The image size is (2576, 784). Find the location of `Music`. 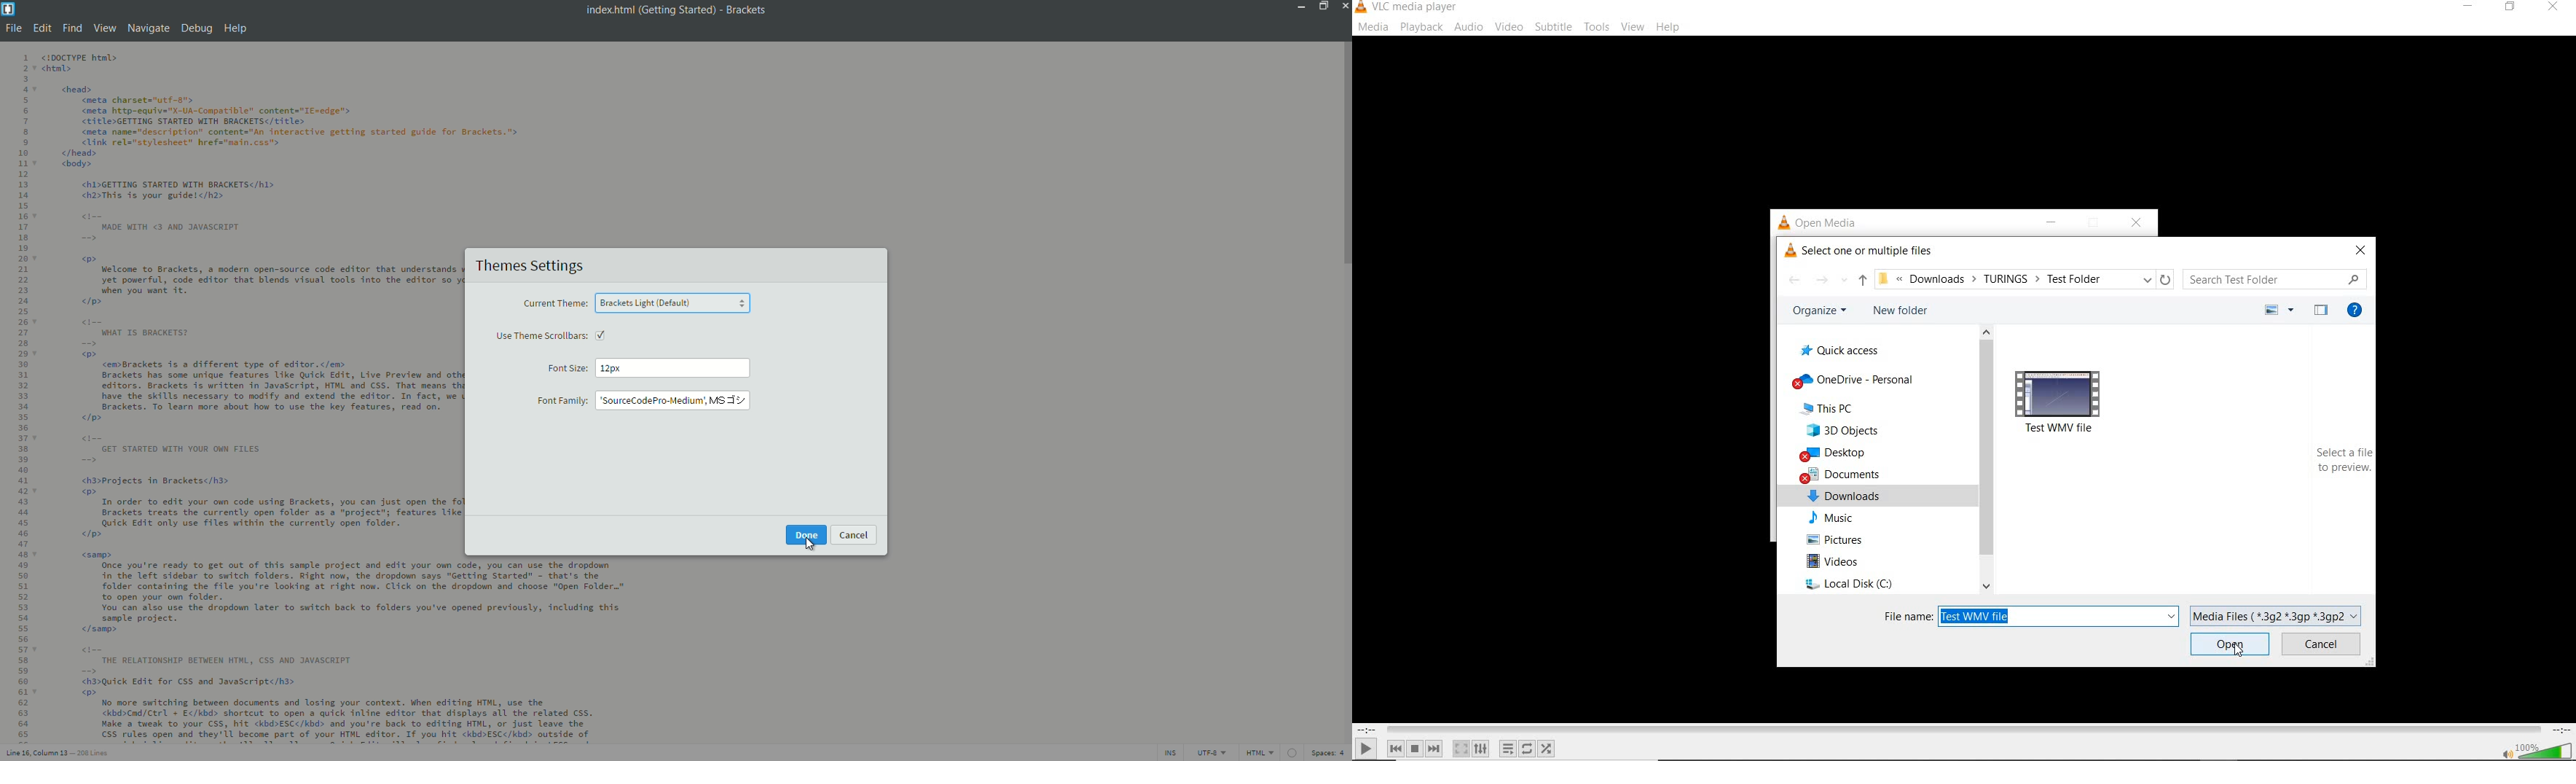

Music is located at coordinates (1840, 519).